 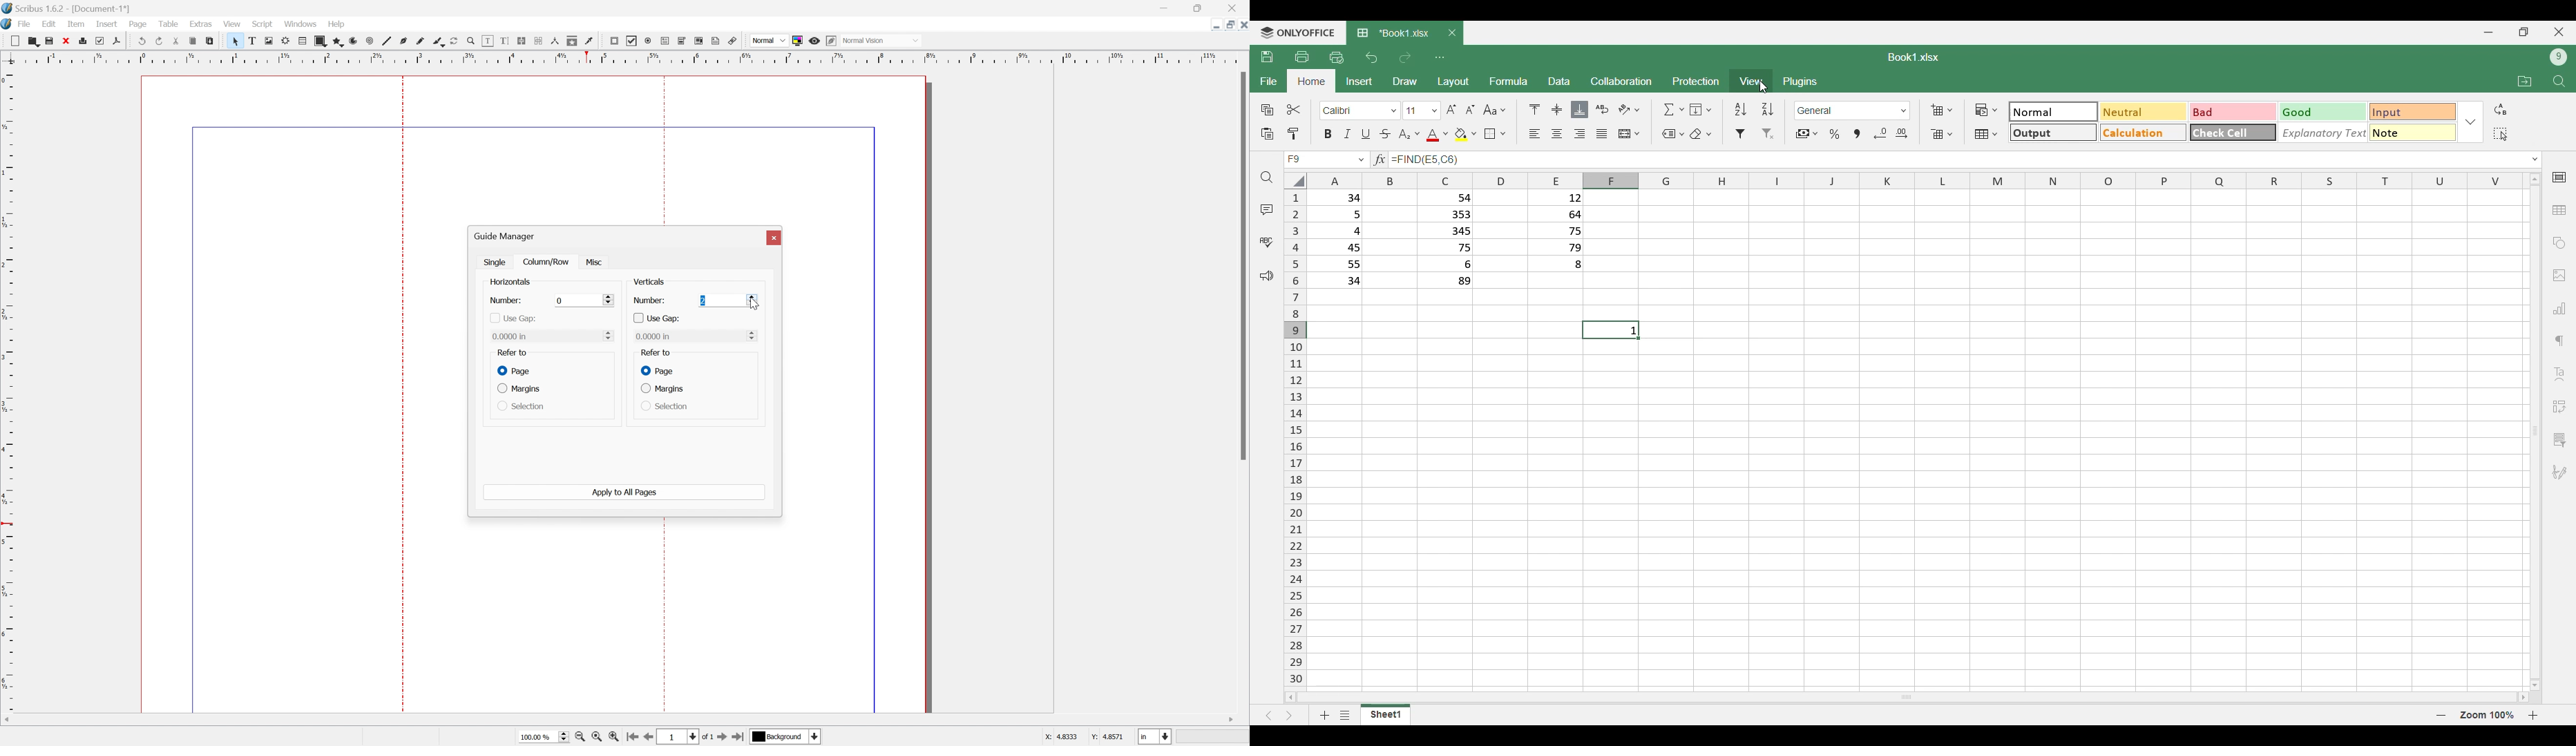 I want to click on Output cell, so click(x=2051, y=133).